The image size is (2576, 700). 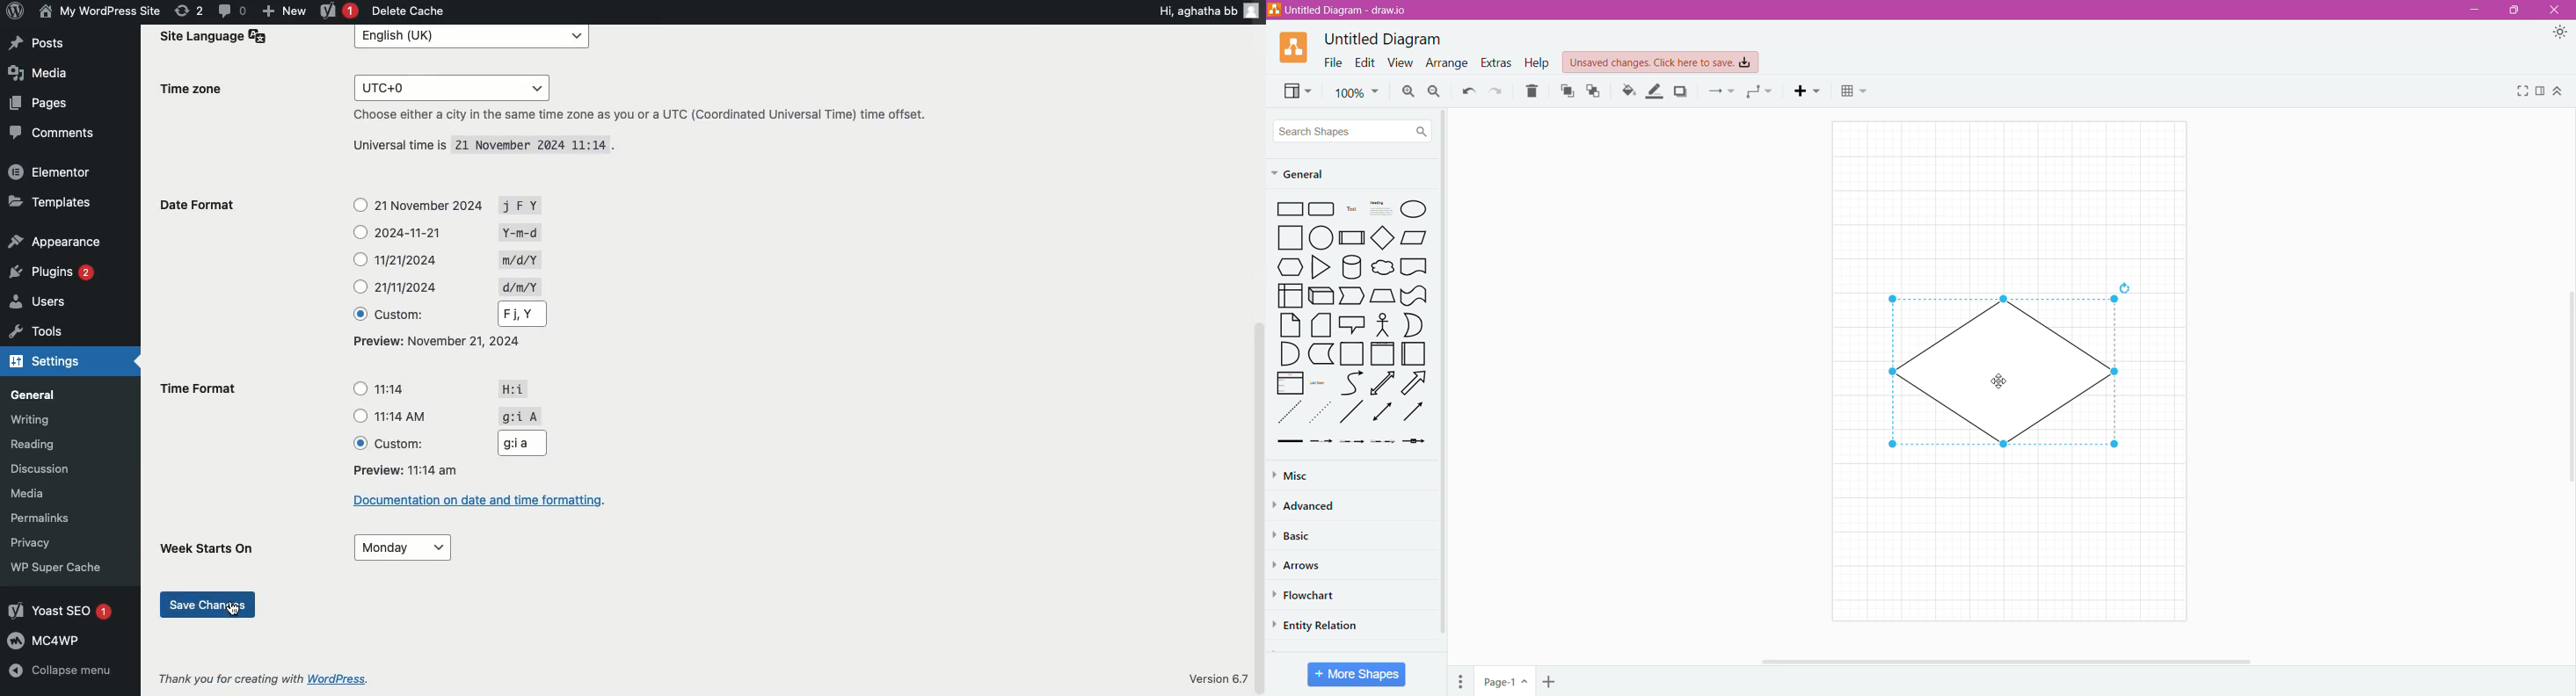 I want to click on And, so click(x=1289, y=354).